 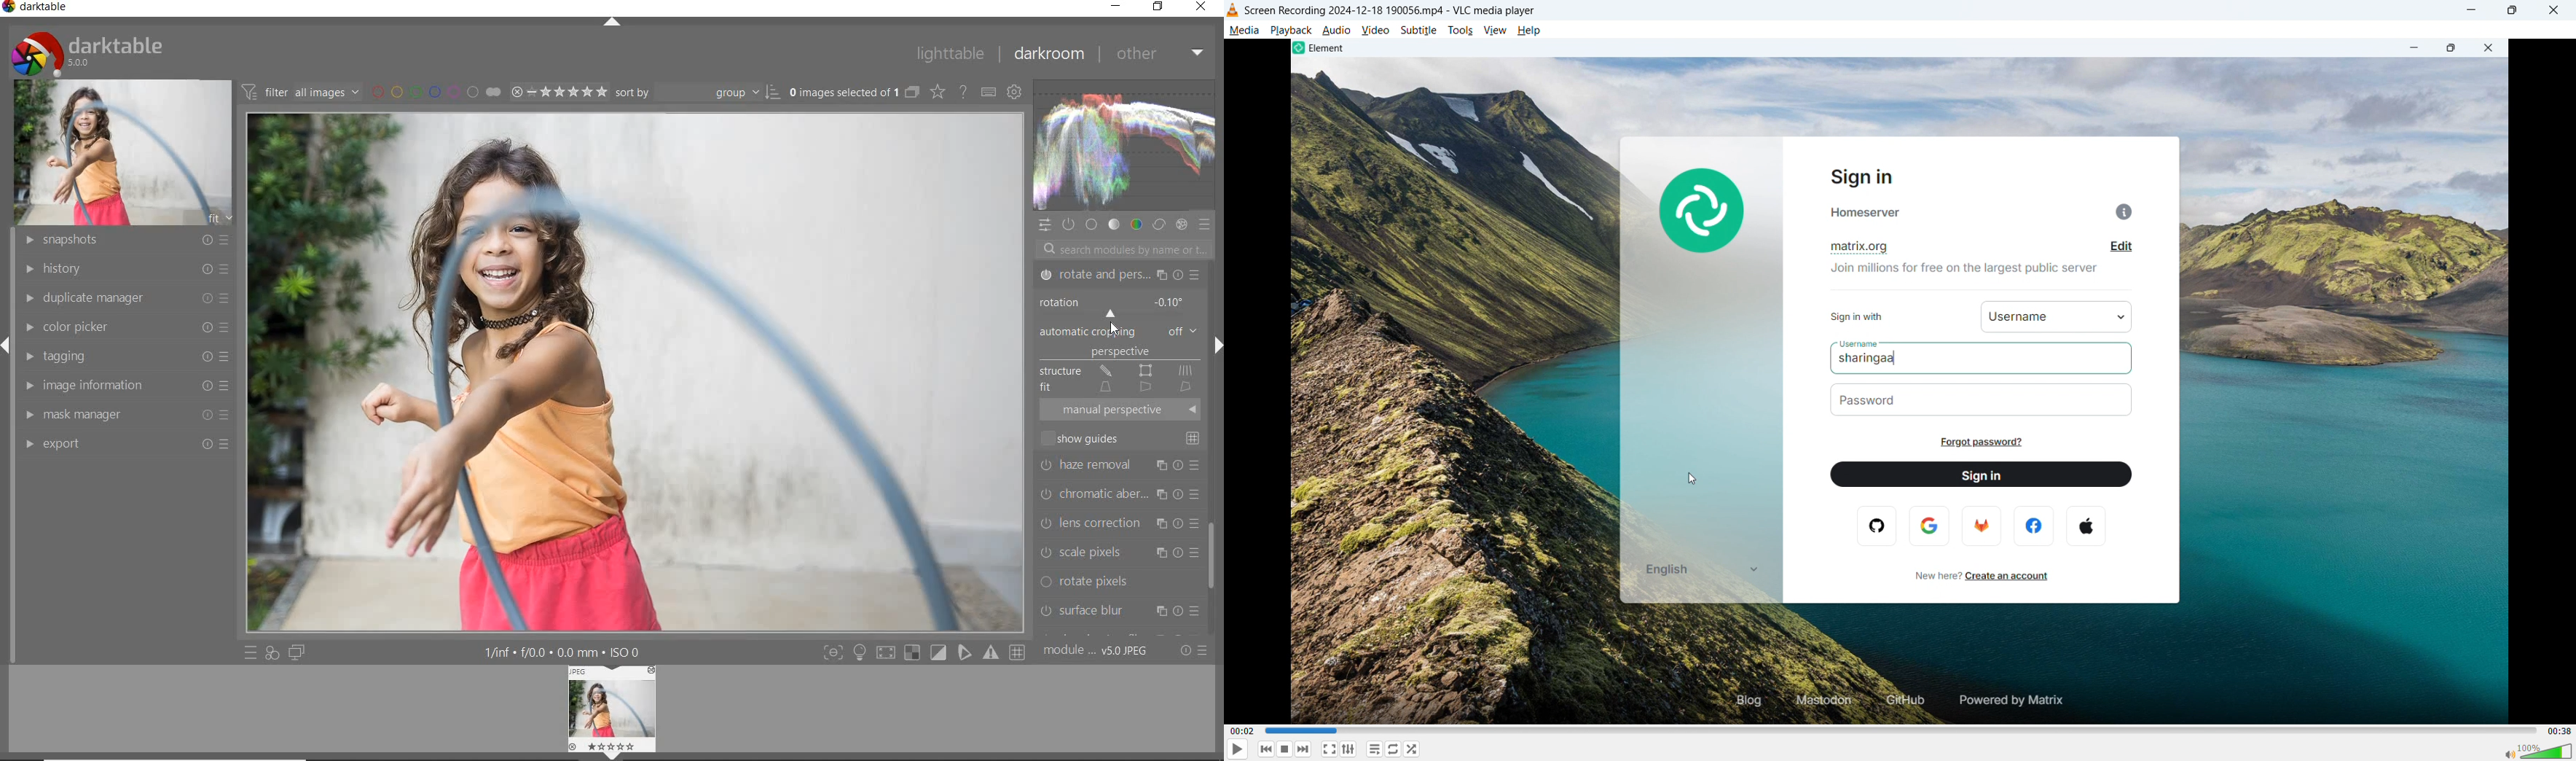 What do you see at coordinates (1119, 493) in the screenshot?
I see `chromatic aberration` at bounding box center [1119, 493].